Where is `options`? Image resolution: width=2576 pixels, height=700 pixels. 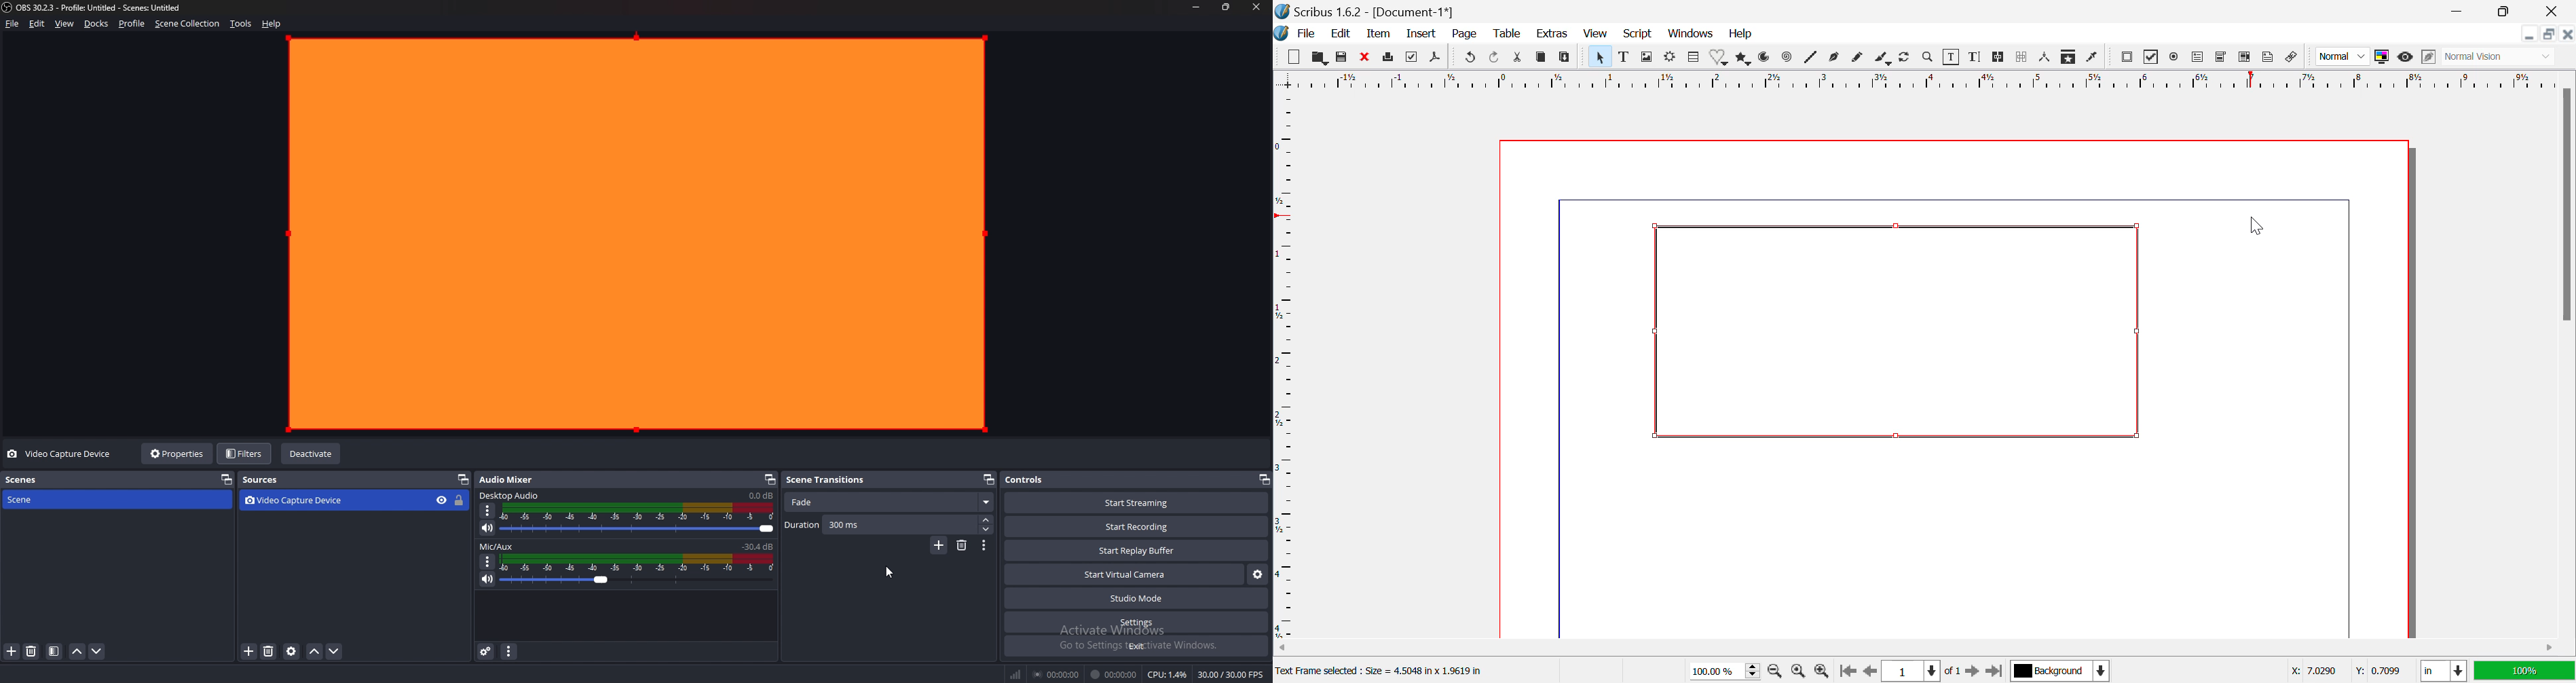
options is located at coordinates (487, 511).